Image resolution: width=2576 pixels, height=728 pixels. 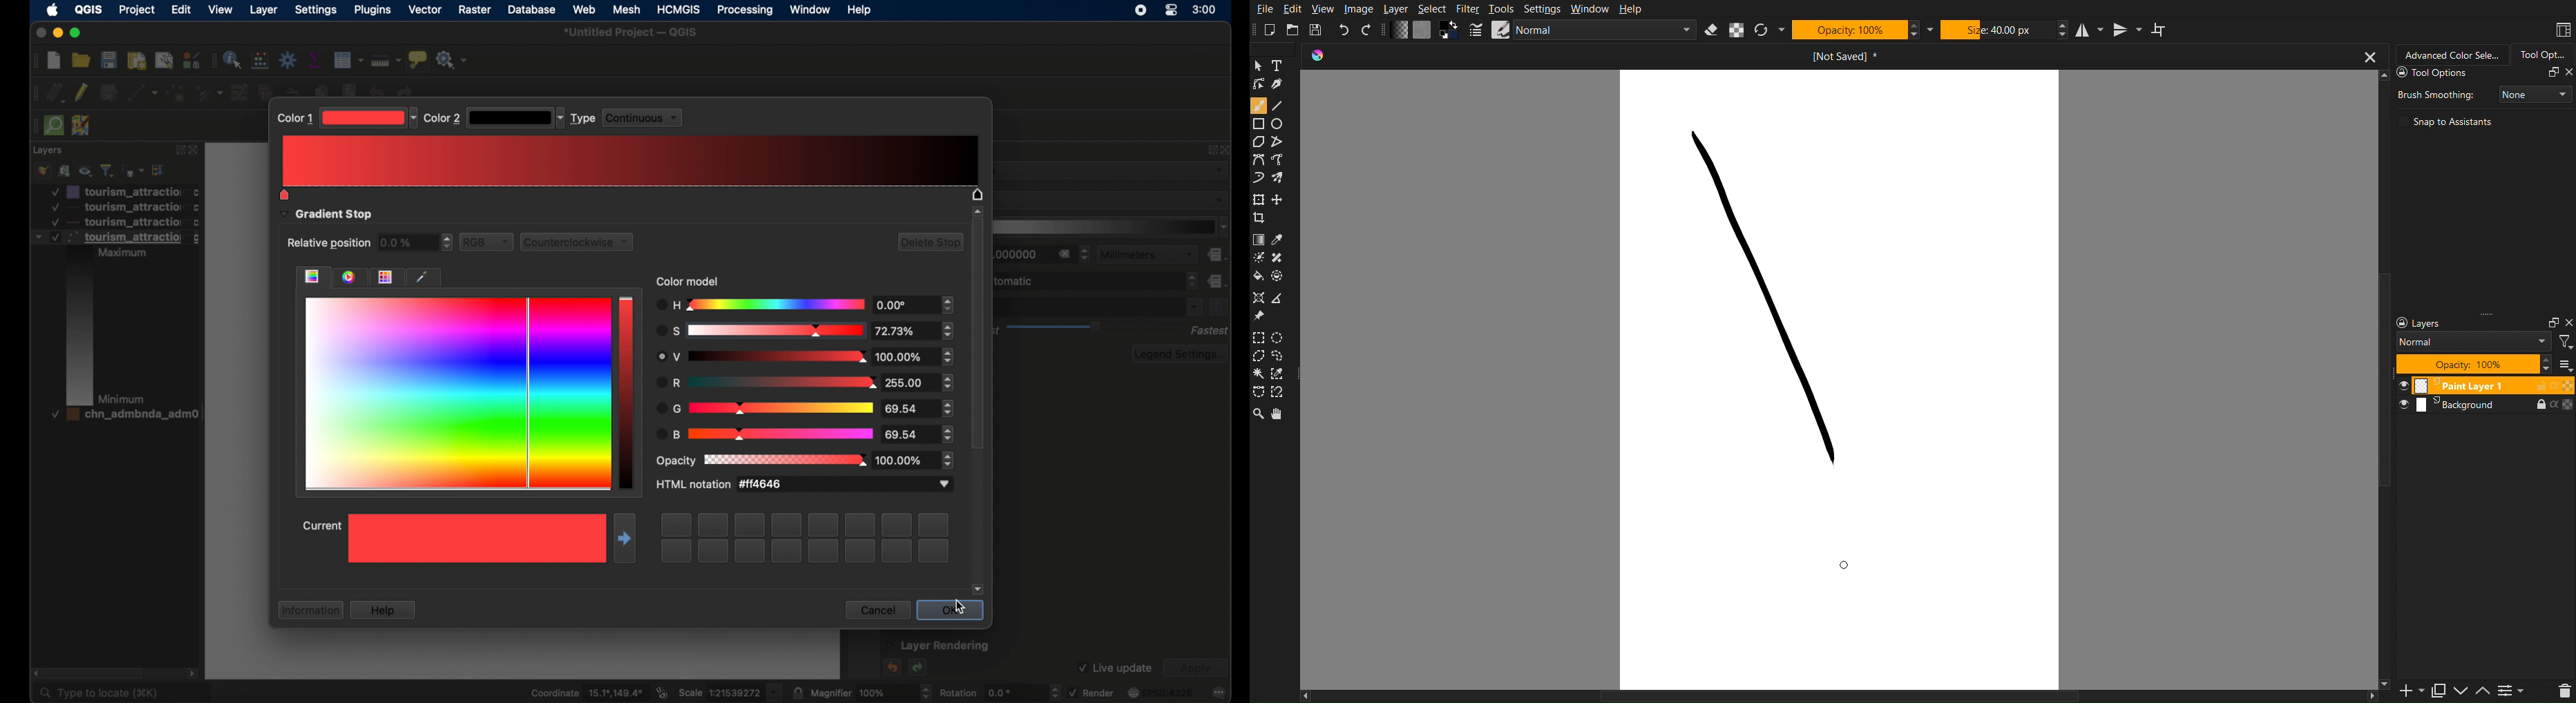 I want to click on maximum value dropdown, so click(x=1096, y=282).